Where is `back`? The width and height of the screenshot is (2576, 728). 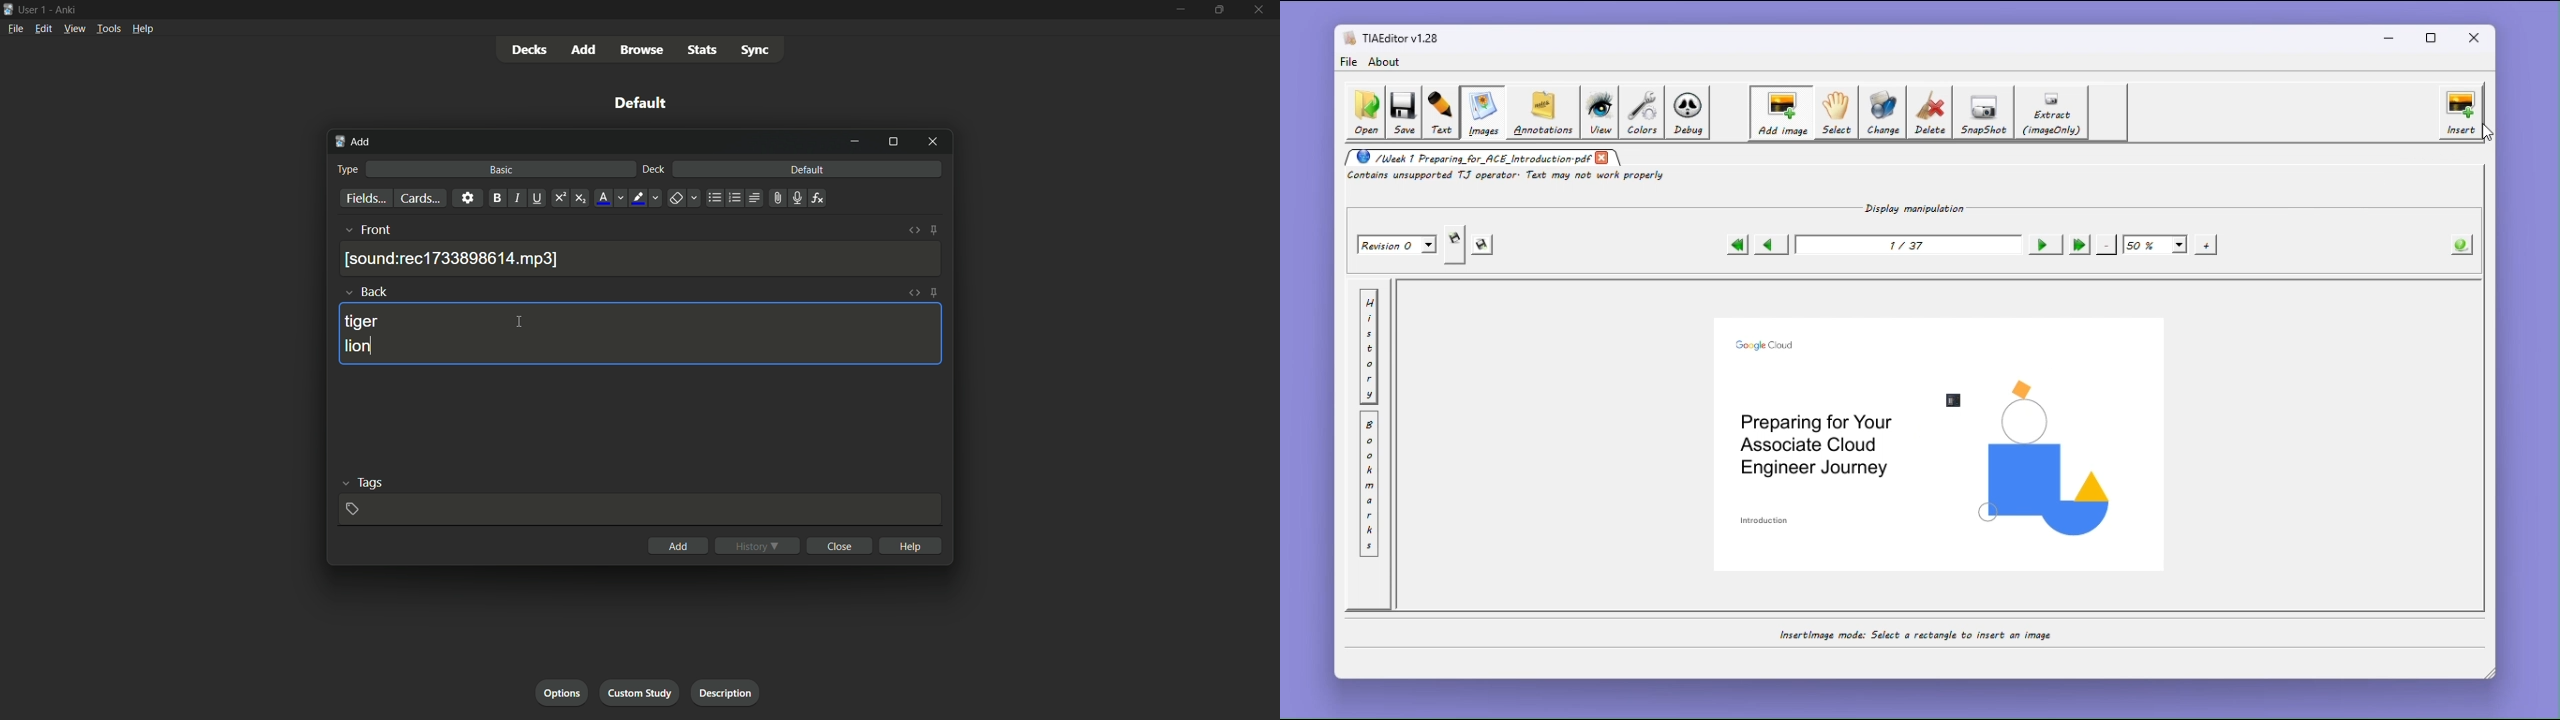
back is located at coordinates (377, 291).